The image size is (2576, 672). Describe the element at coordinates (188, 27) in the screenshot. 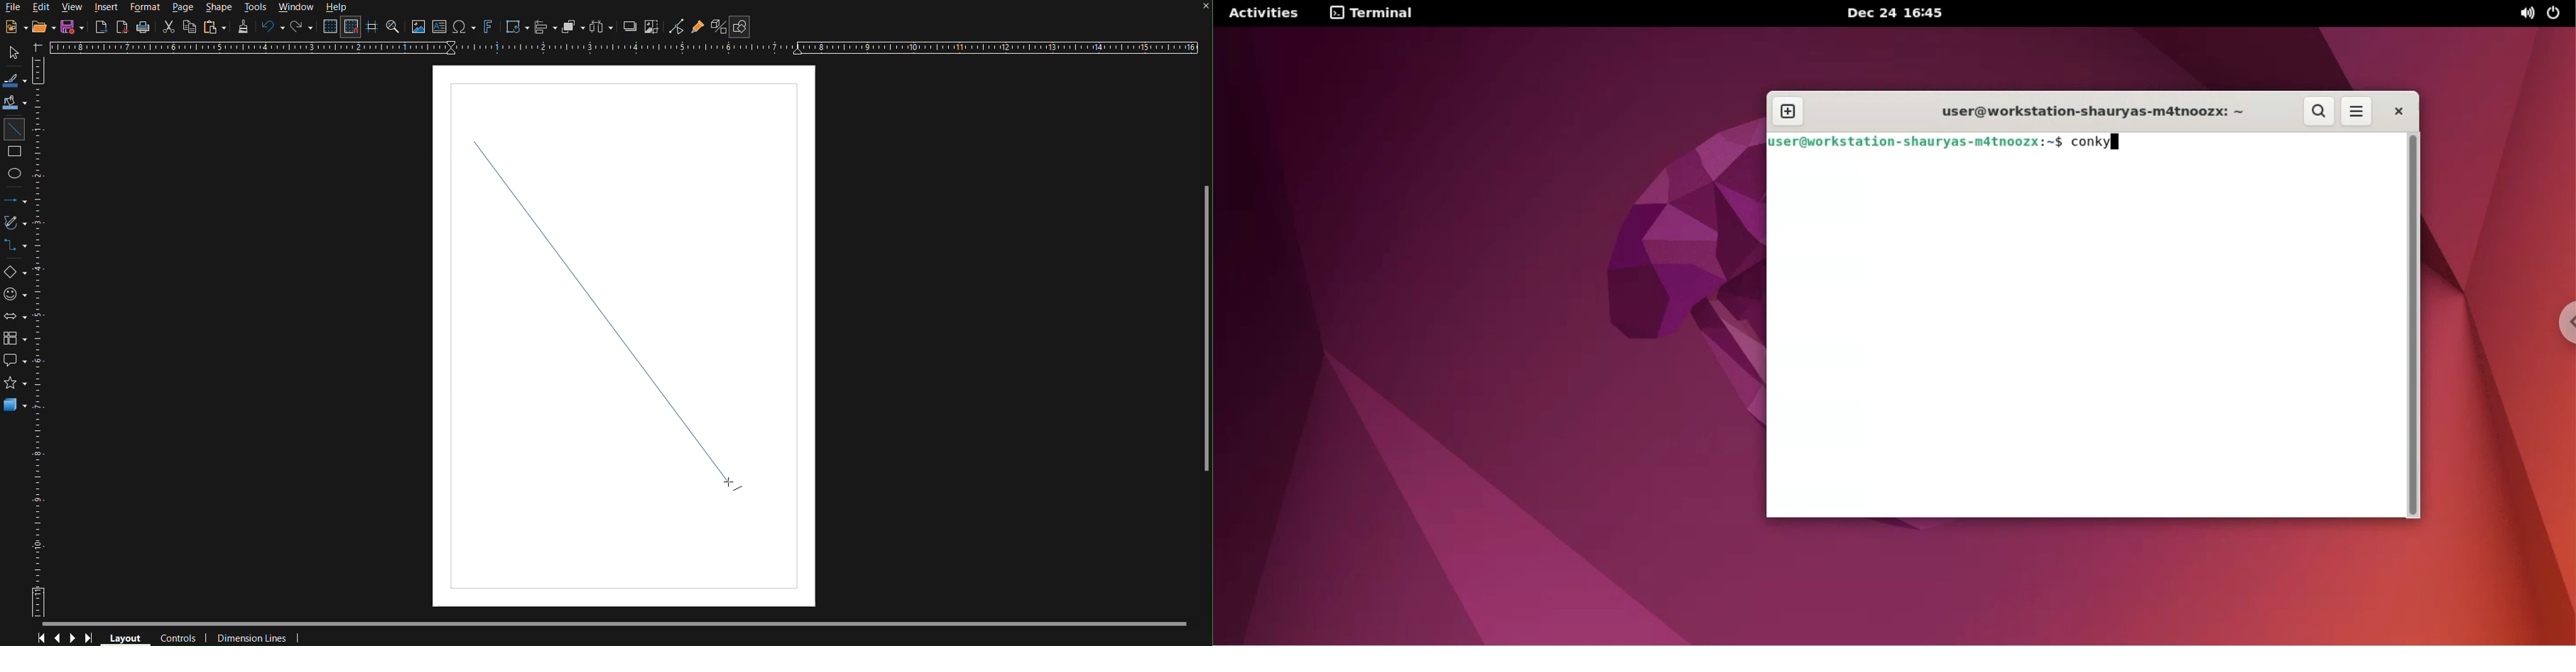

I see `Copy` at that location.